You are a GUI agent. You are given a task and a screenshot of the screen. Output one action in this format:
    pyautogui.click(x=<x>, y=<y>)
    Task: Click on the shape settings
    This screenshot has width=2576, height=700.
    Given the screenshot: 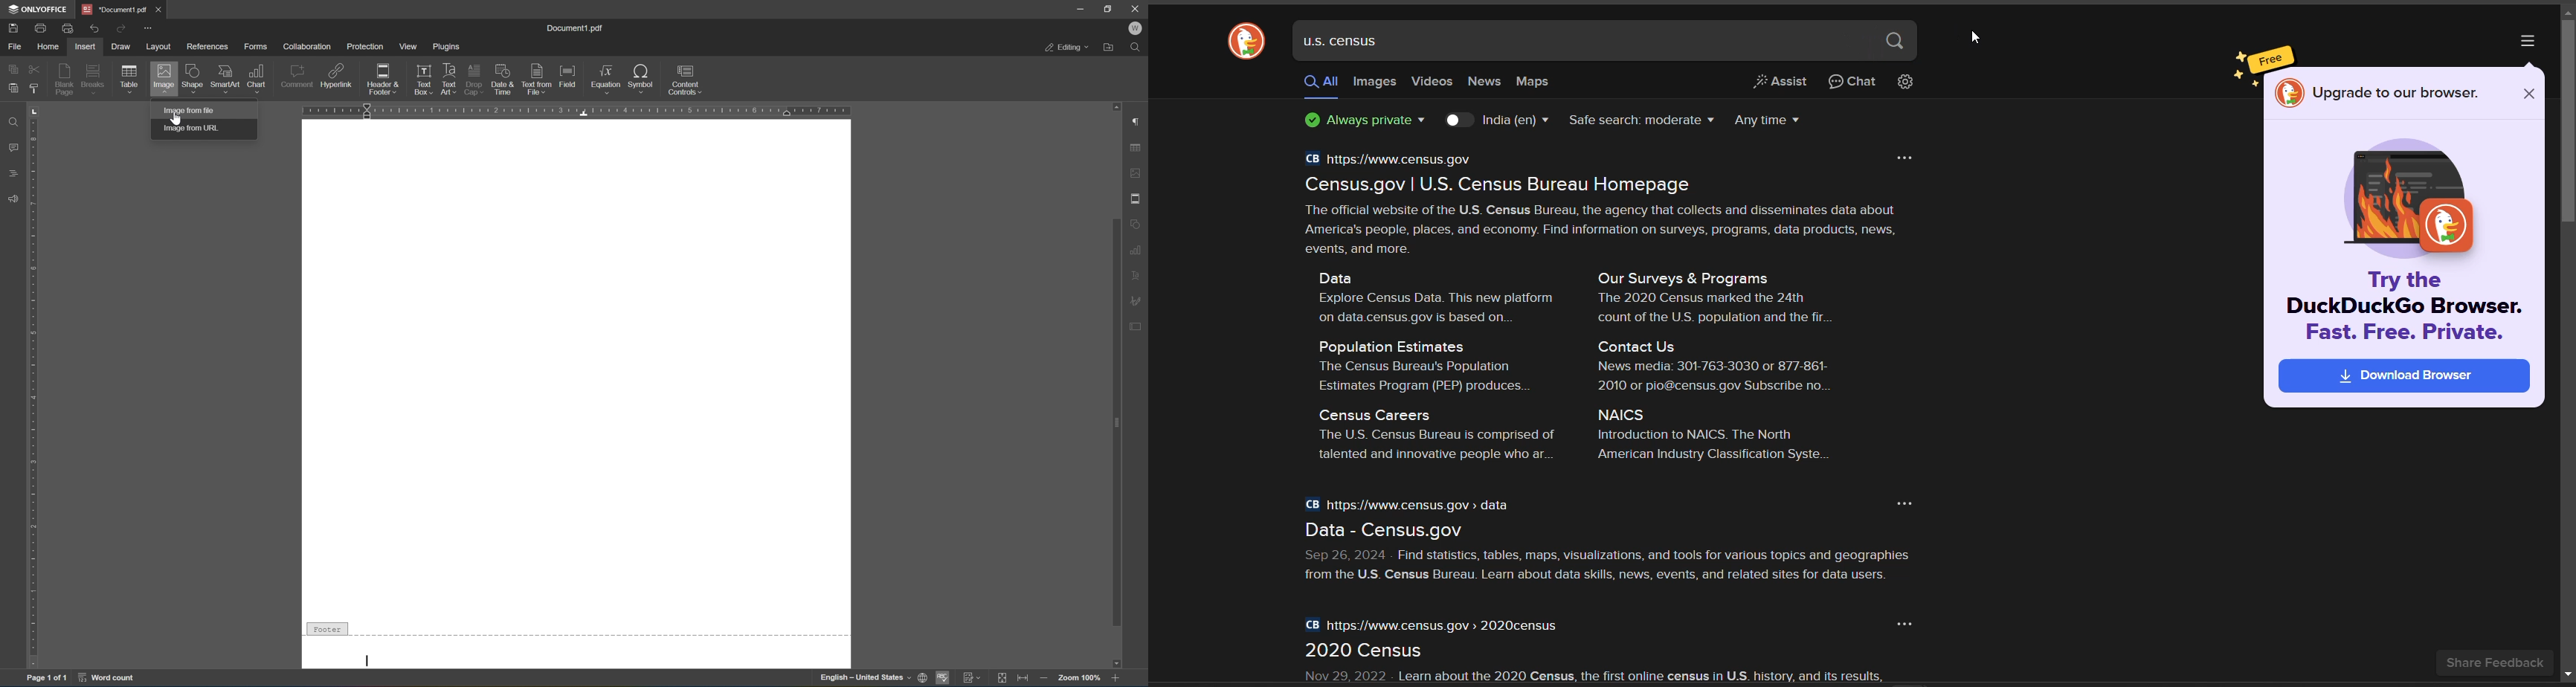 What is the action you would take?
    pyautogui.click(x=1137, y=222)
    